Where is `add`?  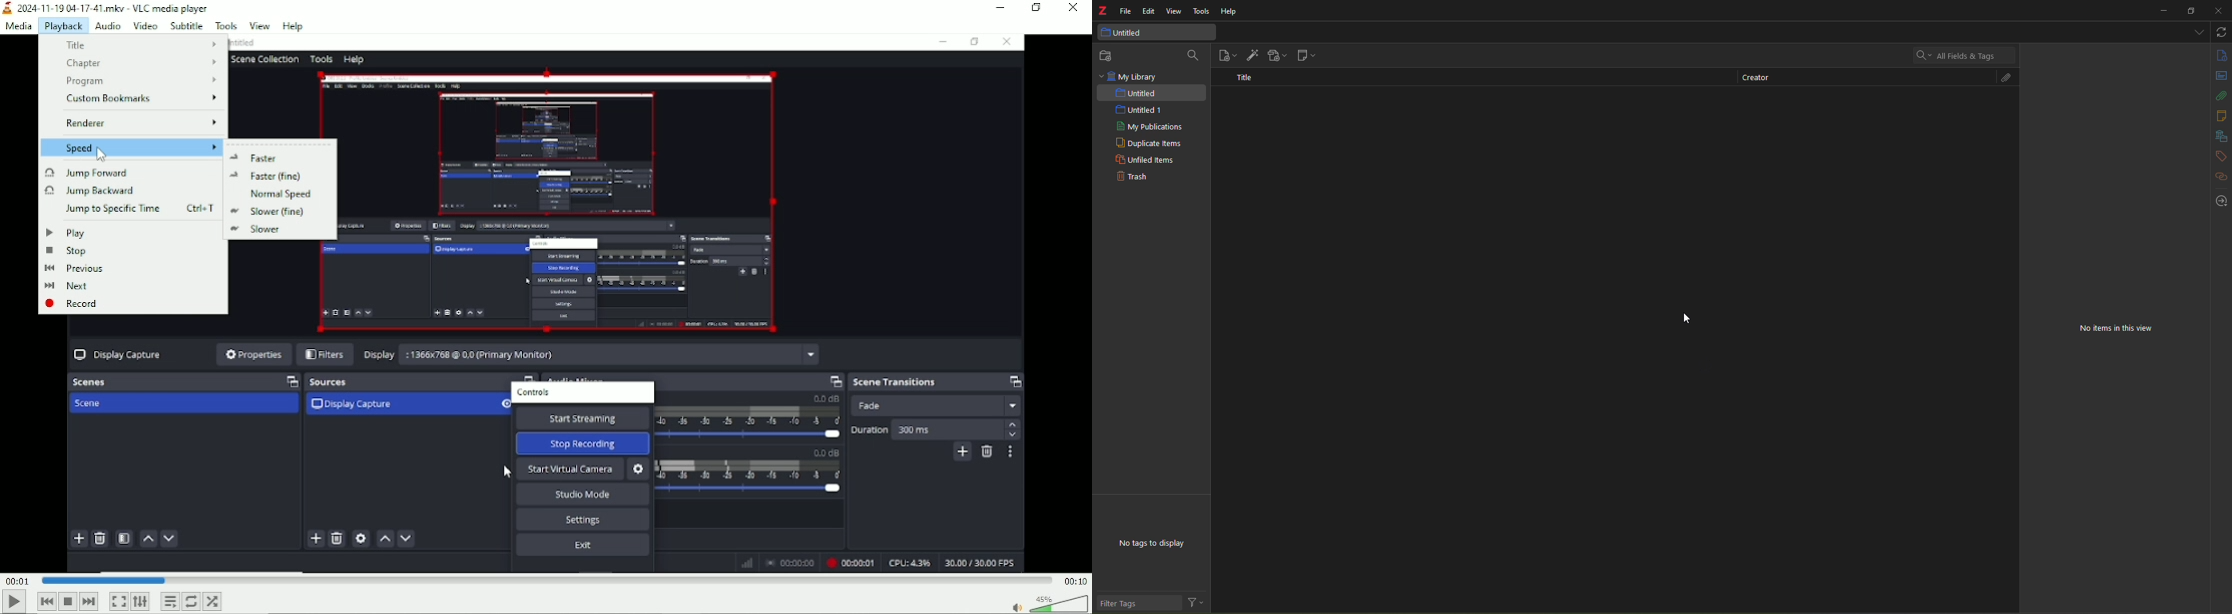 add is located at coordinates (2185, 232).